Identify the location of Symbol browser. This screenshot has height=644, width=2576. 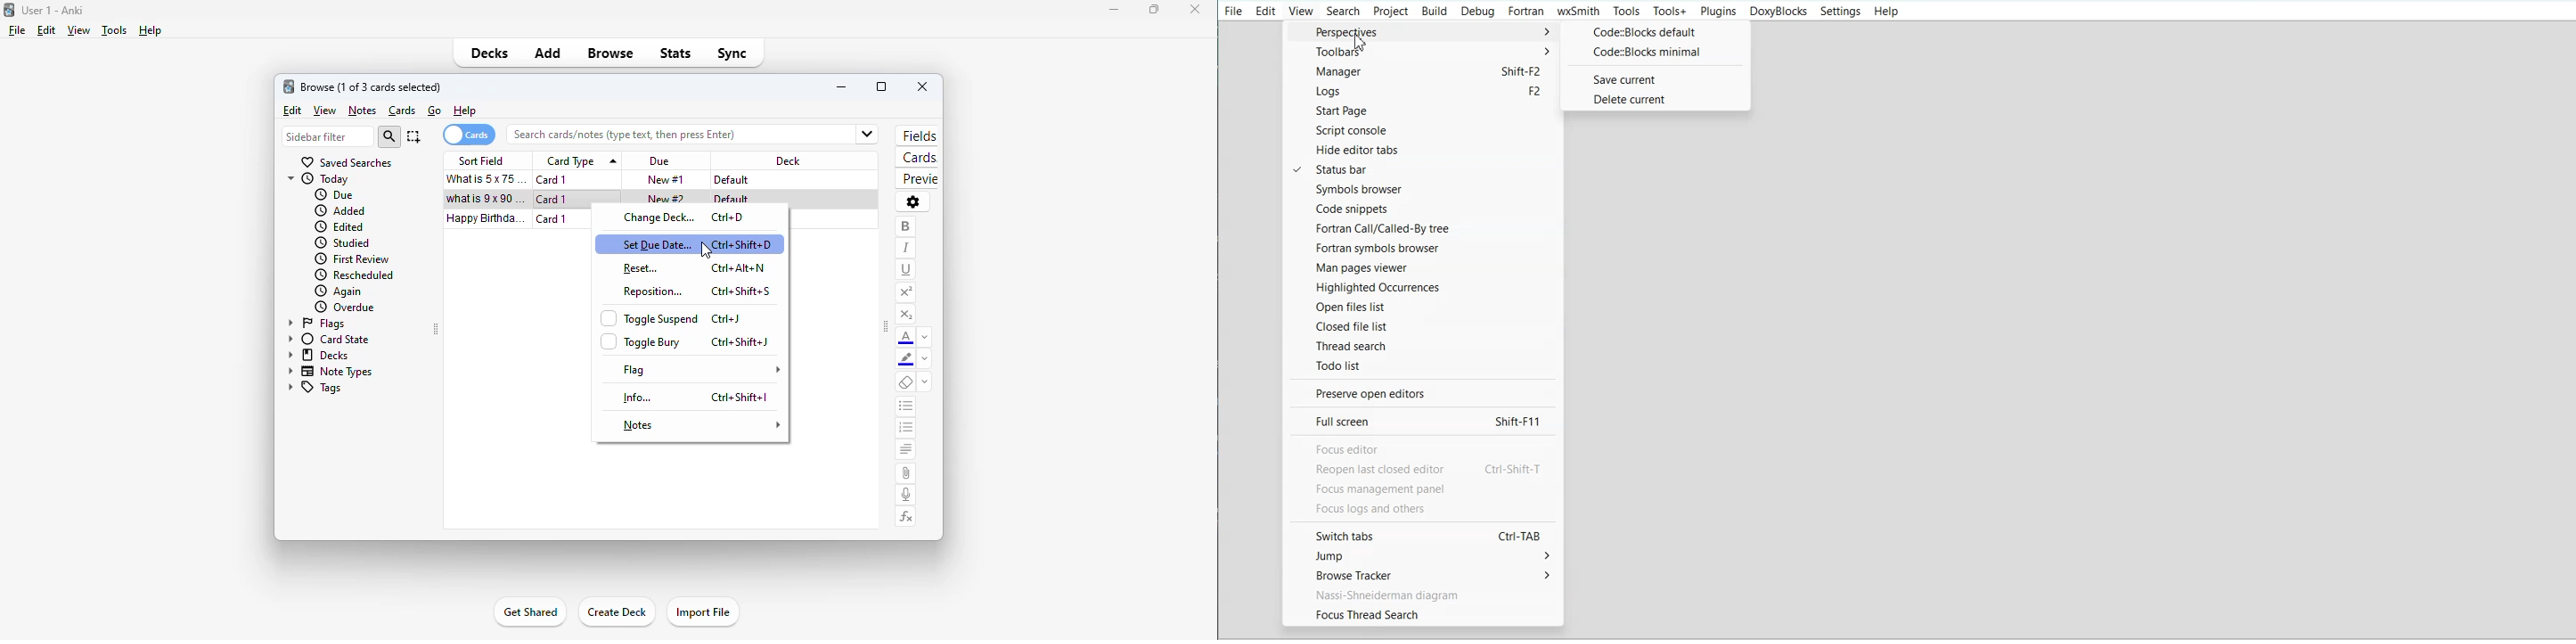
(1423, 189).